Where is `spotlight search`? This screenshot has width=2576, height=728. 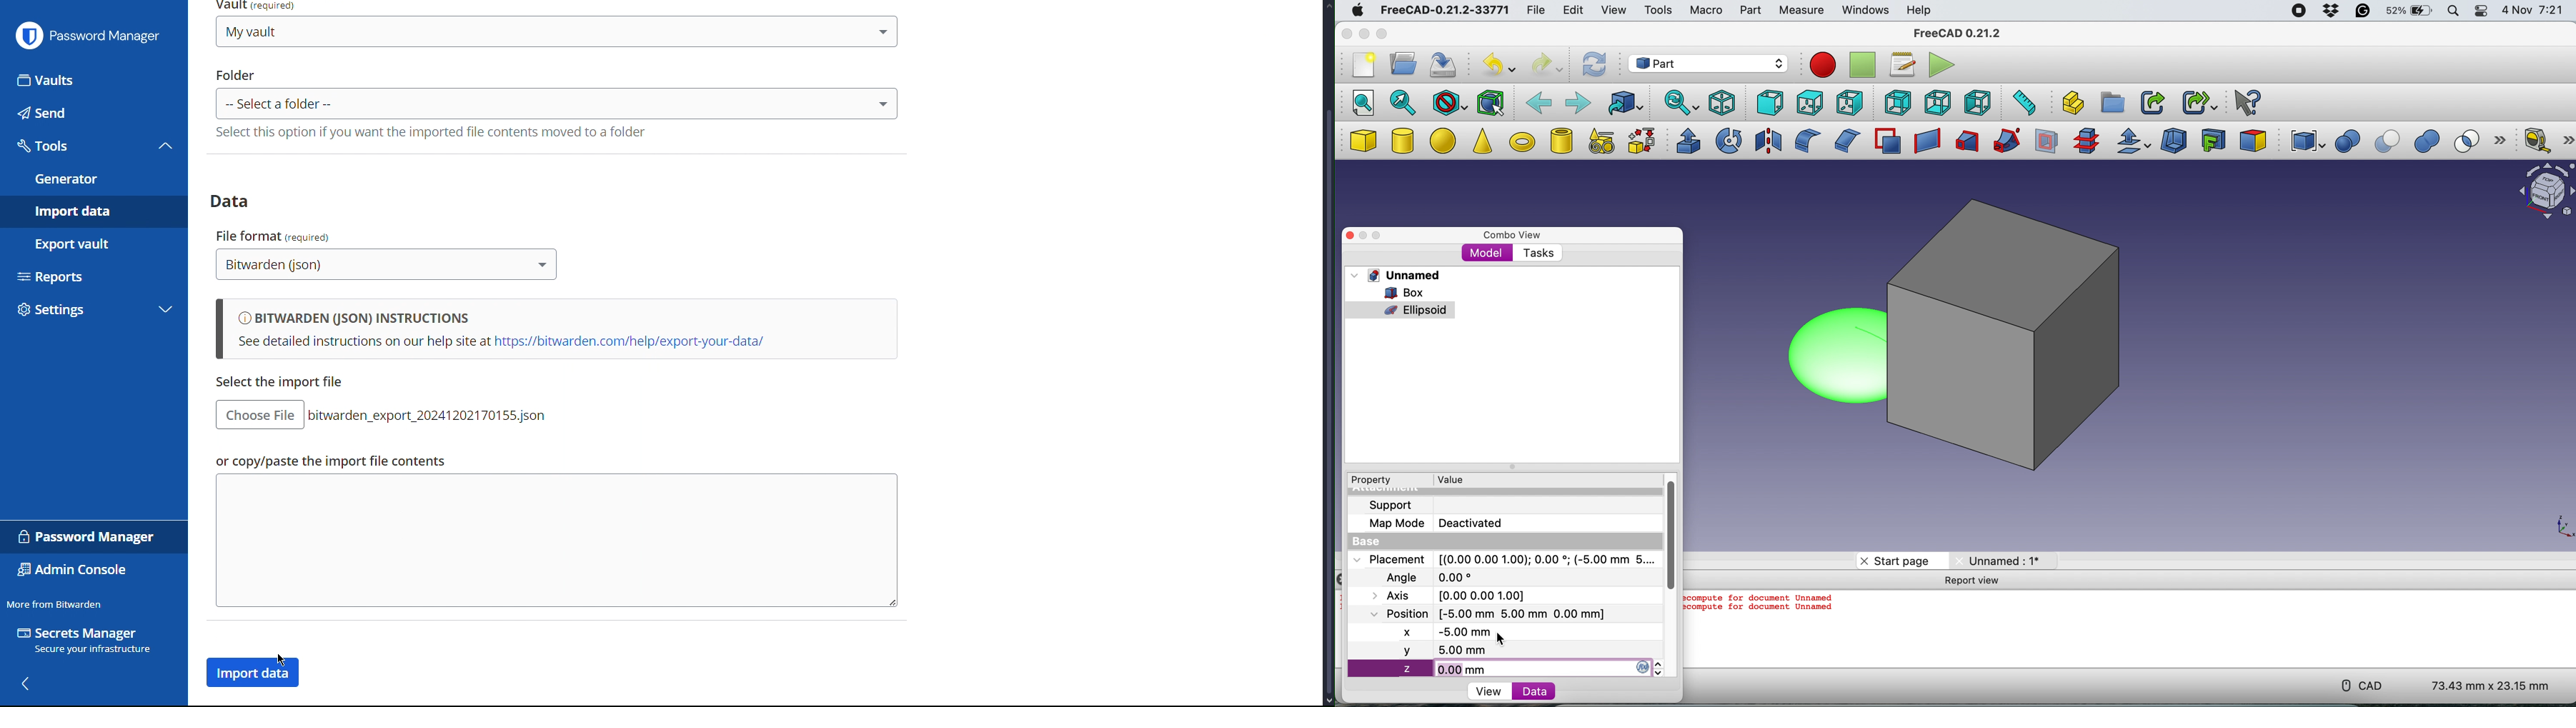
spotlight search is located at coordinates (2452, 12).